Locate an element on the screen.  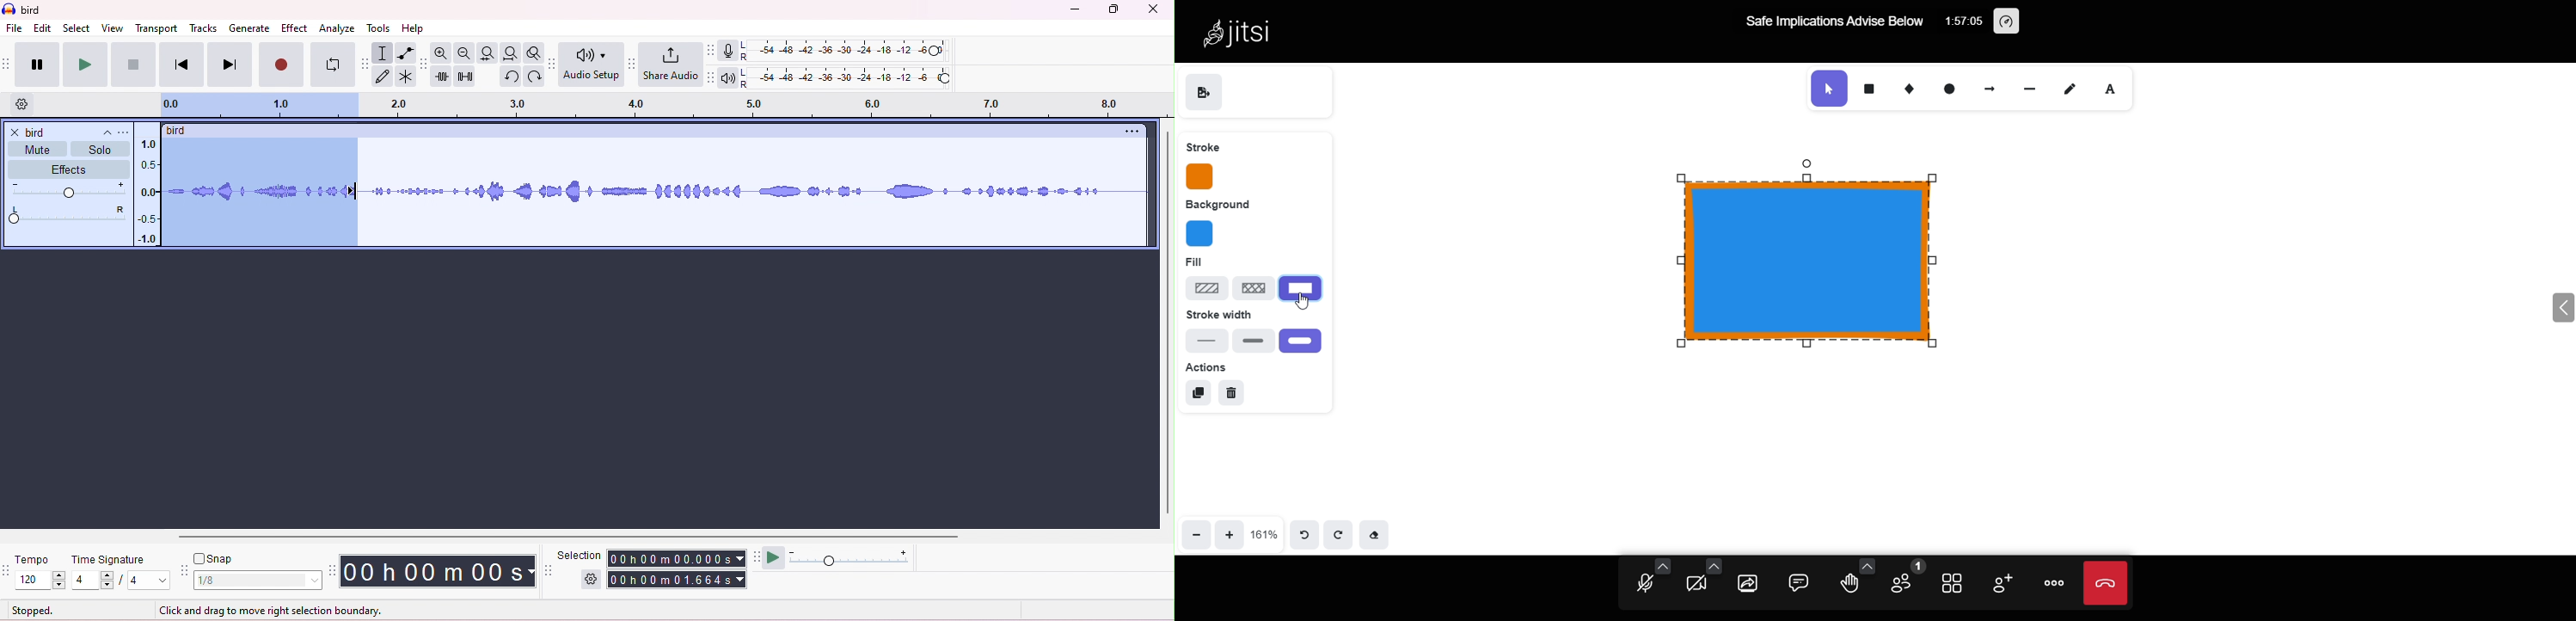
zoom in is located at coordinates (443, 52).